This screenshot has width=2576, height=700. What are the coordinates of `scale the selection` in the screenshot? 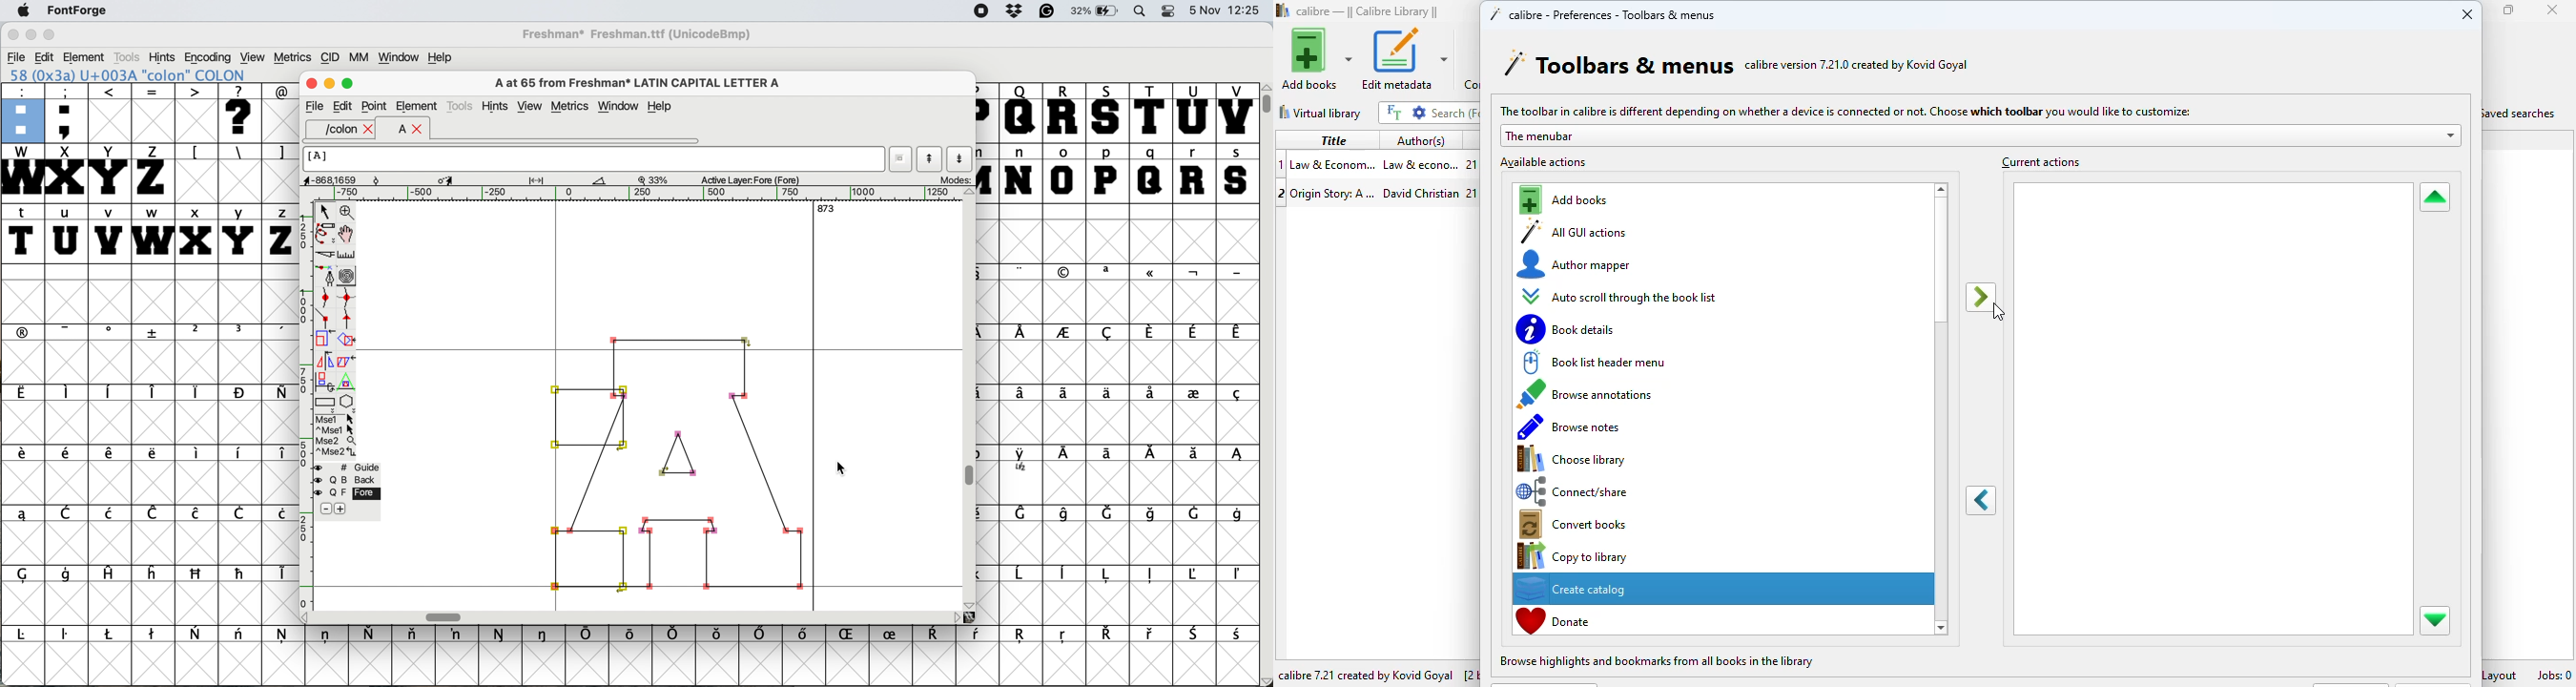 It's located at (325, 339).